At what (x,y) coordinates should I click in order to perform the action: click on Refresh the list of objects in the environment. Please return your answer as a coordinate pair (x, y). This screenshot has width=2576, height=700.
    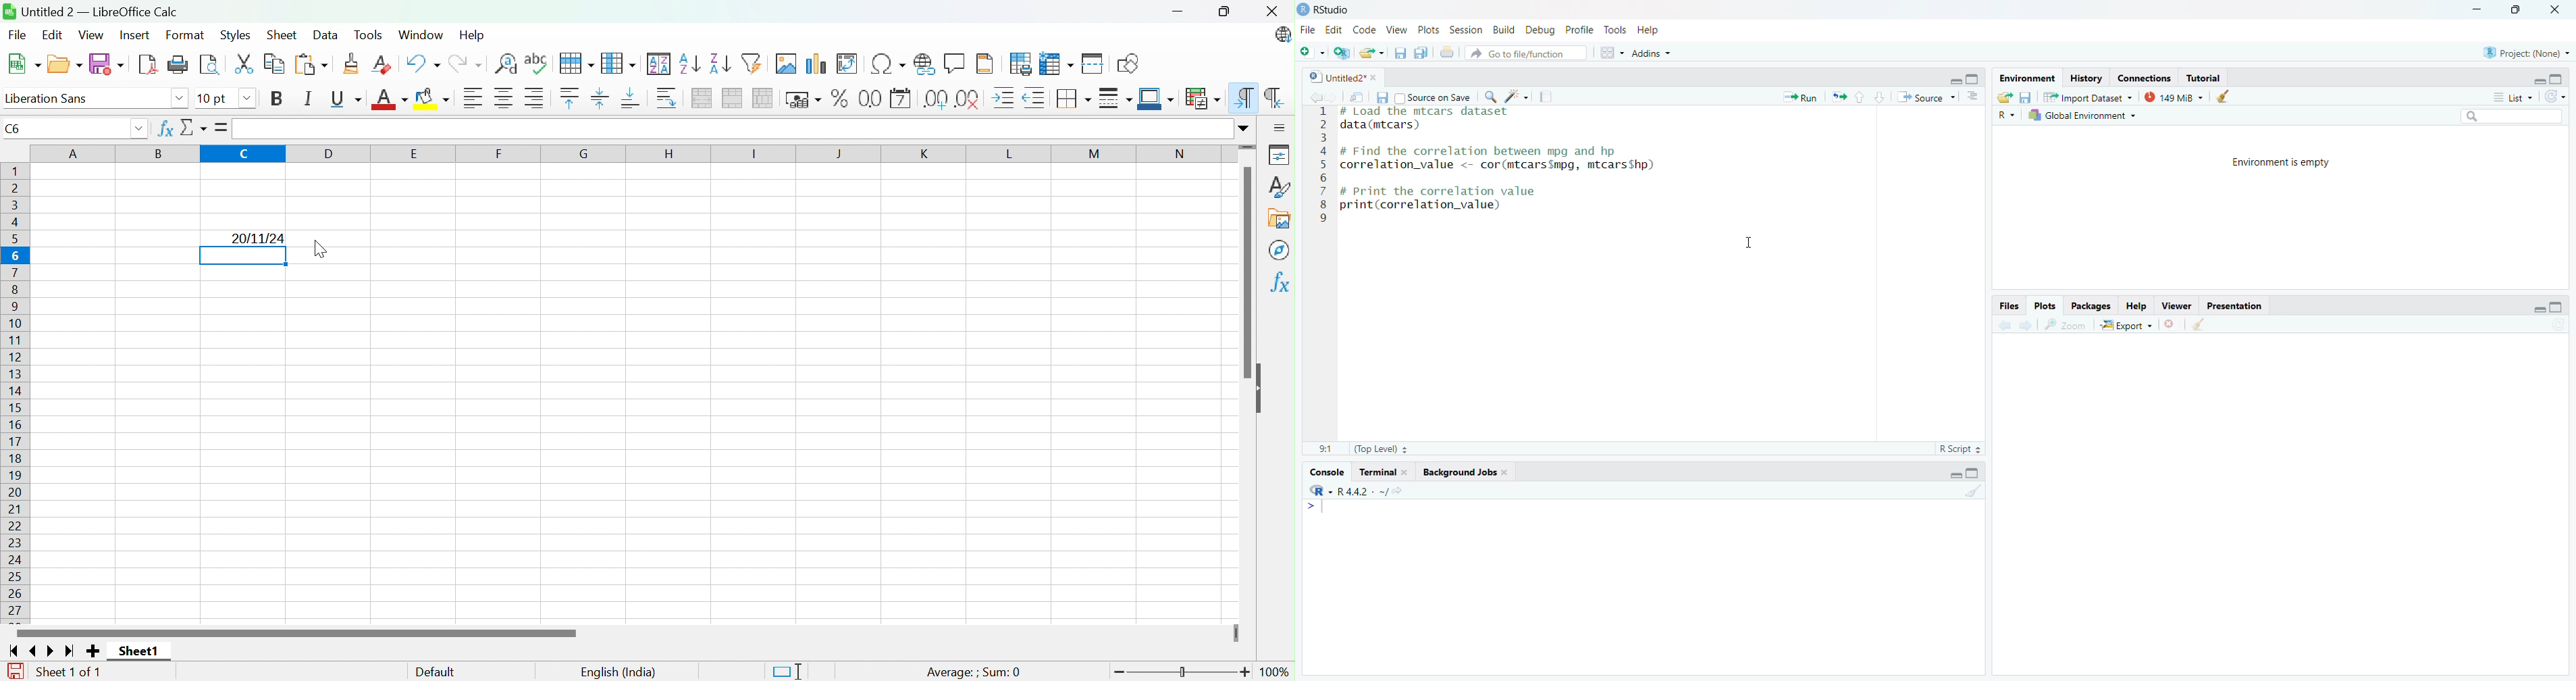
    Looking at the image, I should click on (2557, 97).